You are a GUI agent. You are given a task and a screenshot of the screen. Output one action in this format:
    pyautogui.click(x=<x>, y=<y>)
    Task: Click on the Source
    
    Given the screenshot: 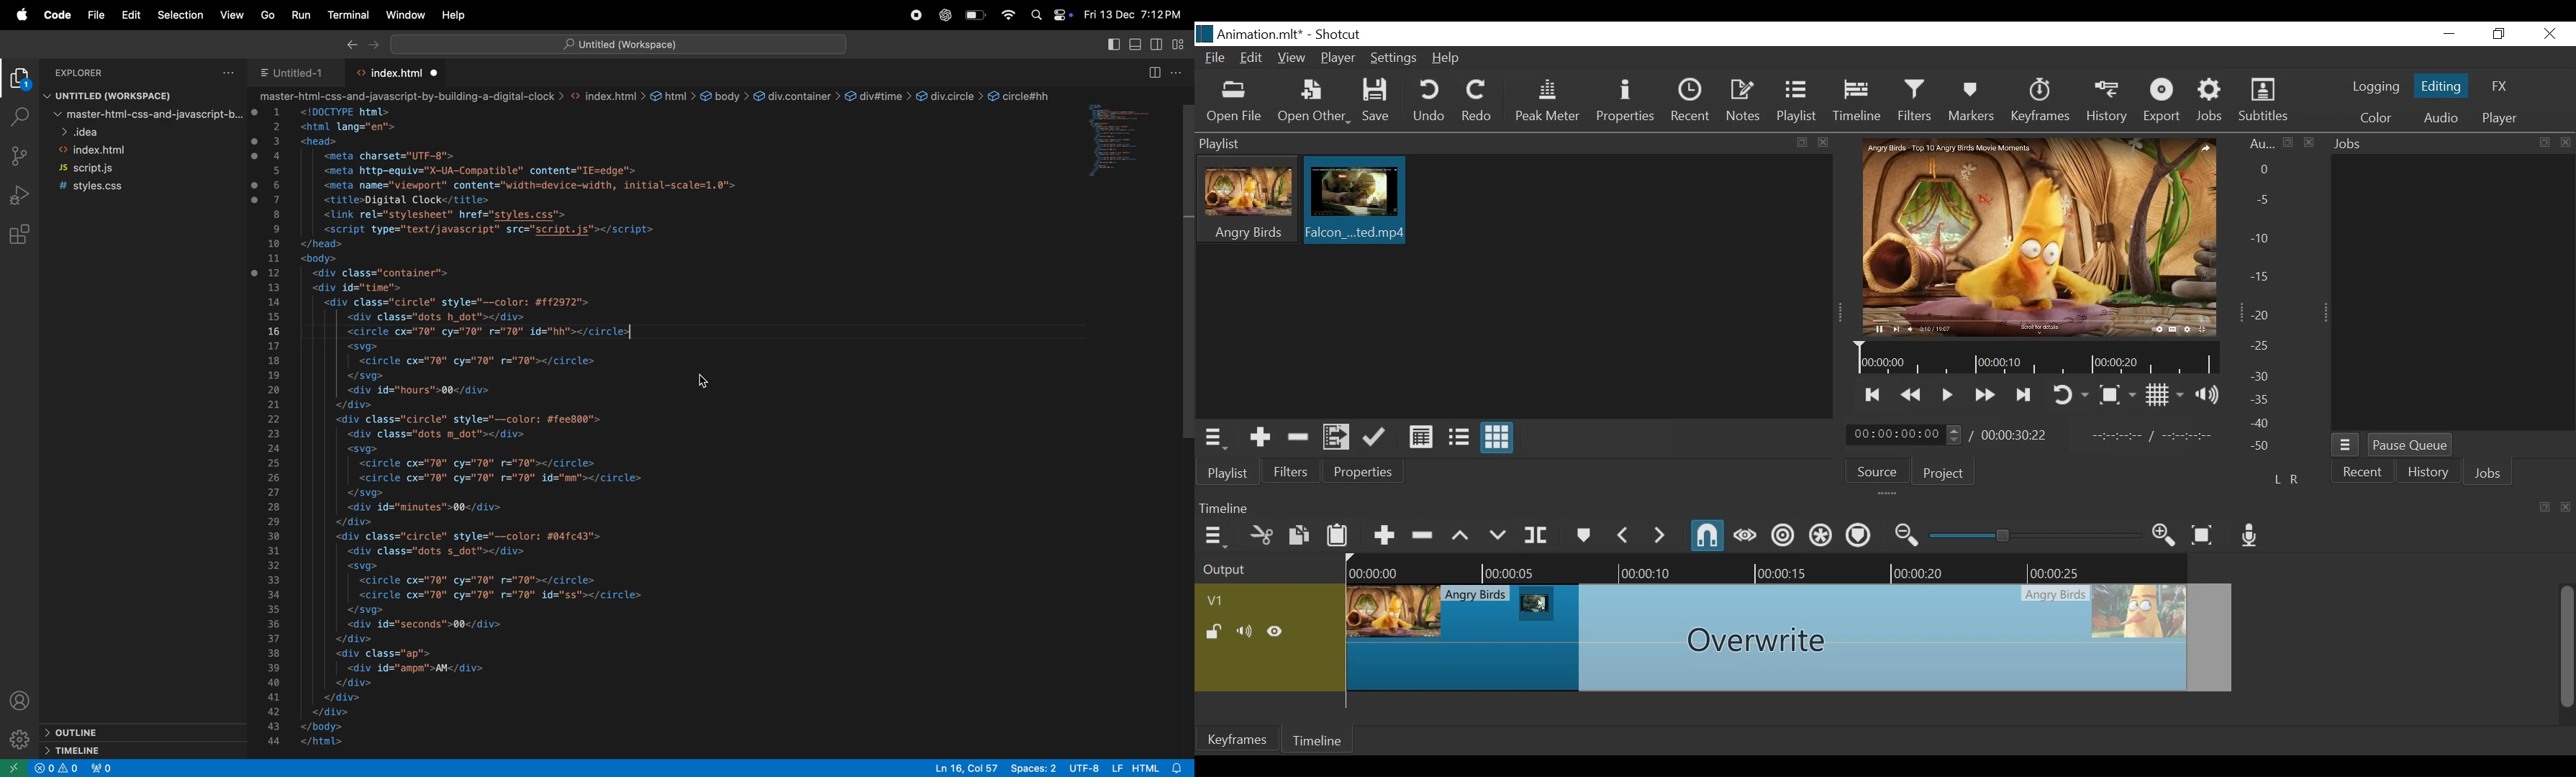 What is the action you would take?
    pyautogui.click(x=1877, y=471)
    